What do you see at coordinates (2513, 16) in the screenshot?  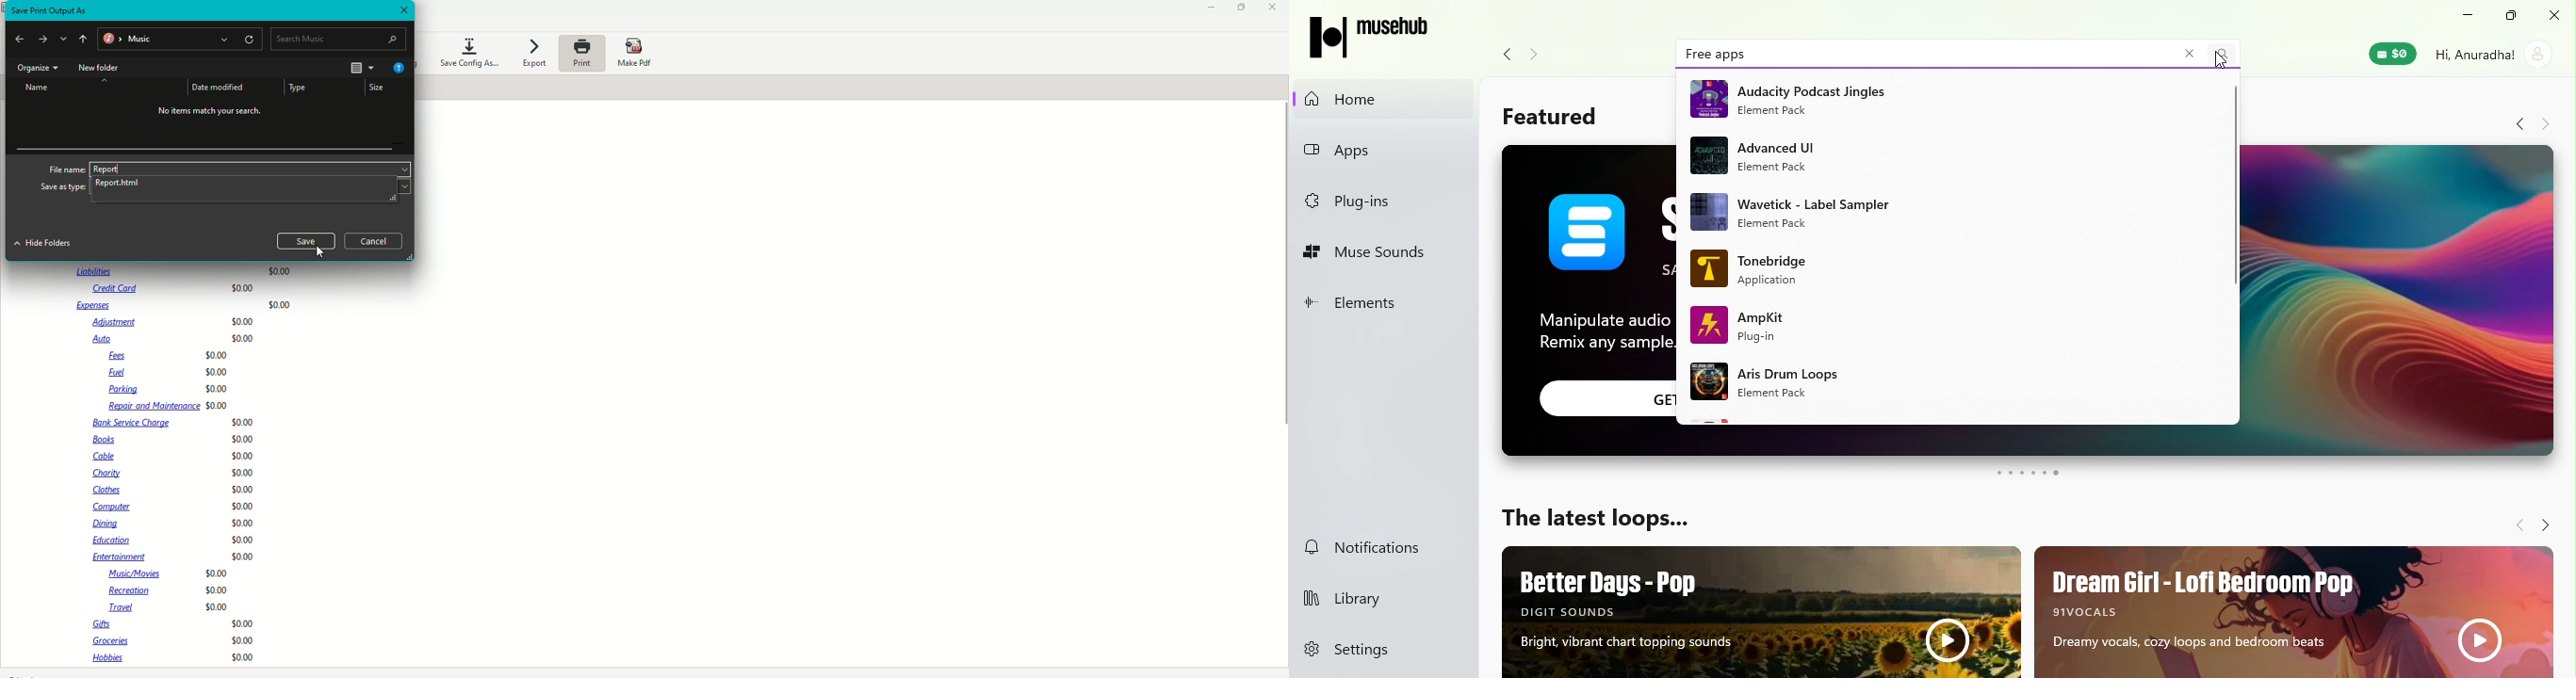 I see `Maximize` at bounding box center [2513, 16].